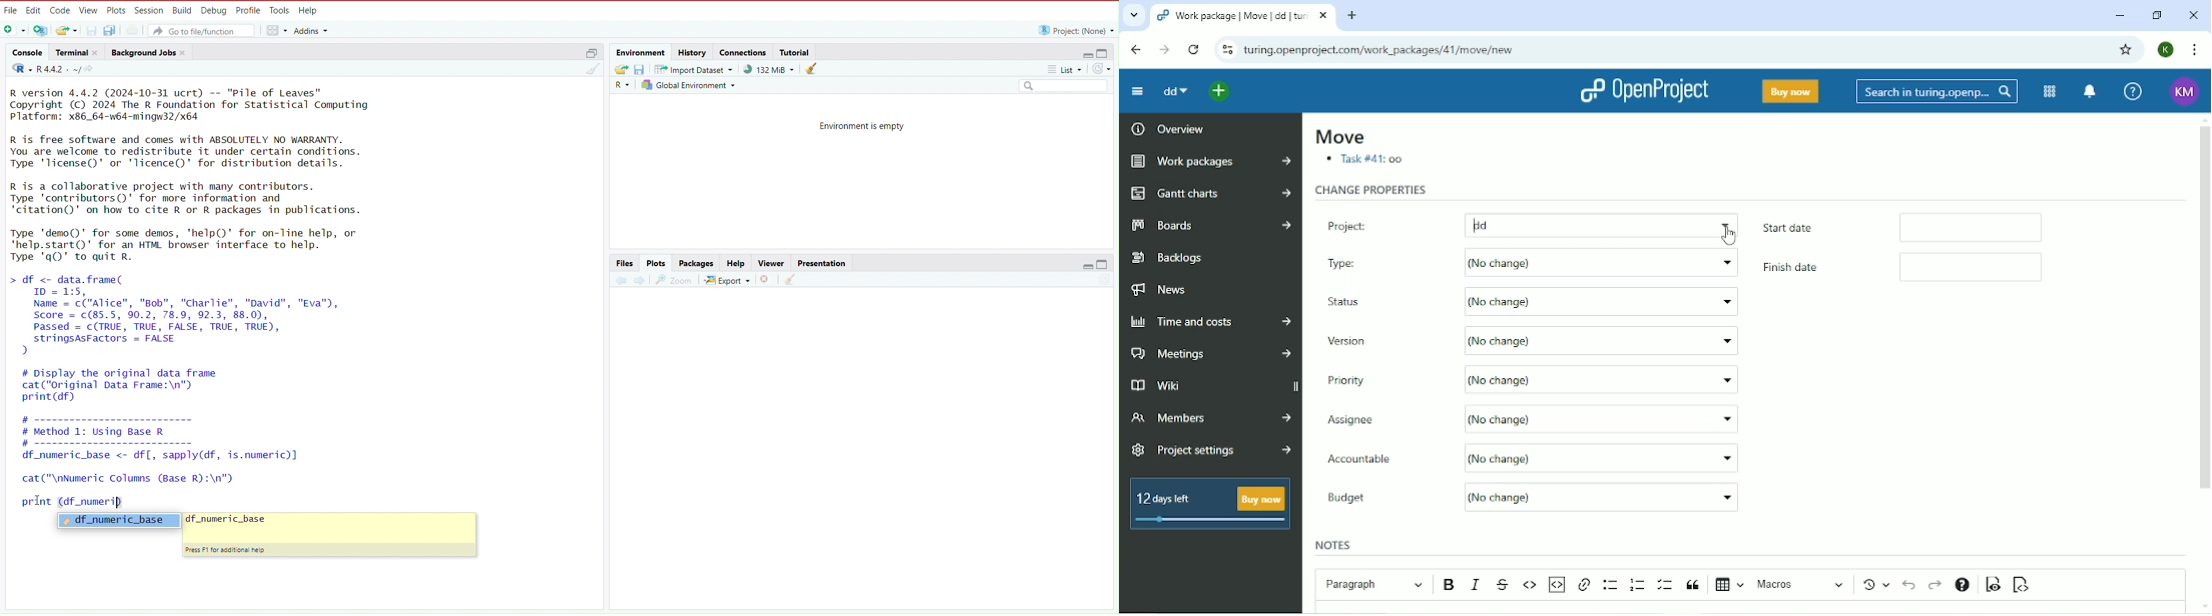 This screenshot has height=616, width=2212. Describe the element at coordinates (214, 9) in the screenshot. I see `Debug` at that location.